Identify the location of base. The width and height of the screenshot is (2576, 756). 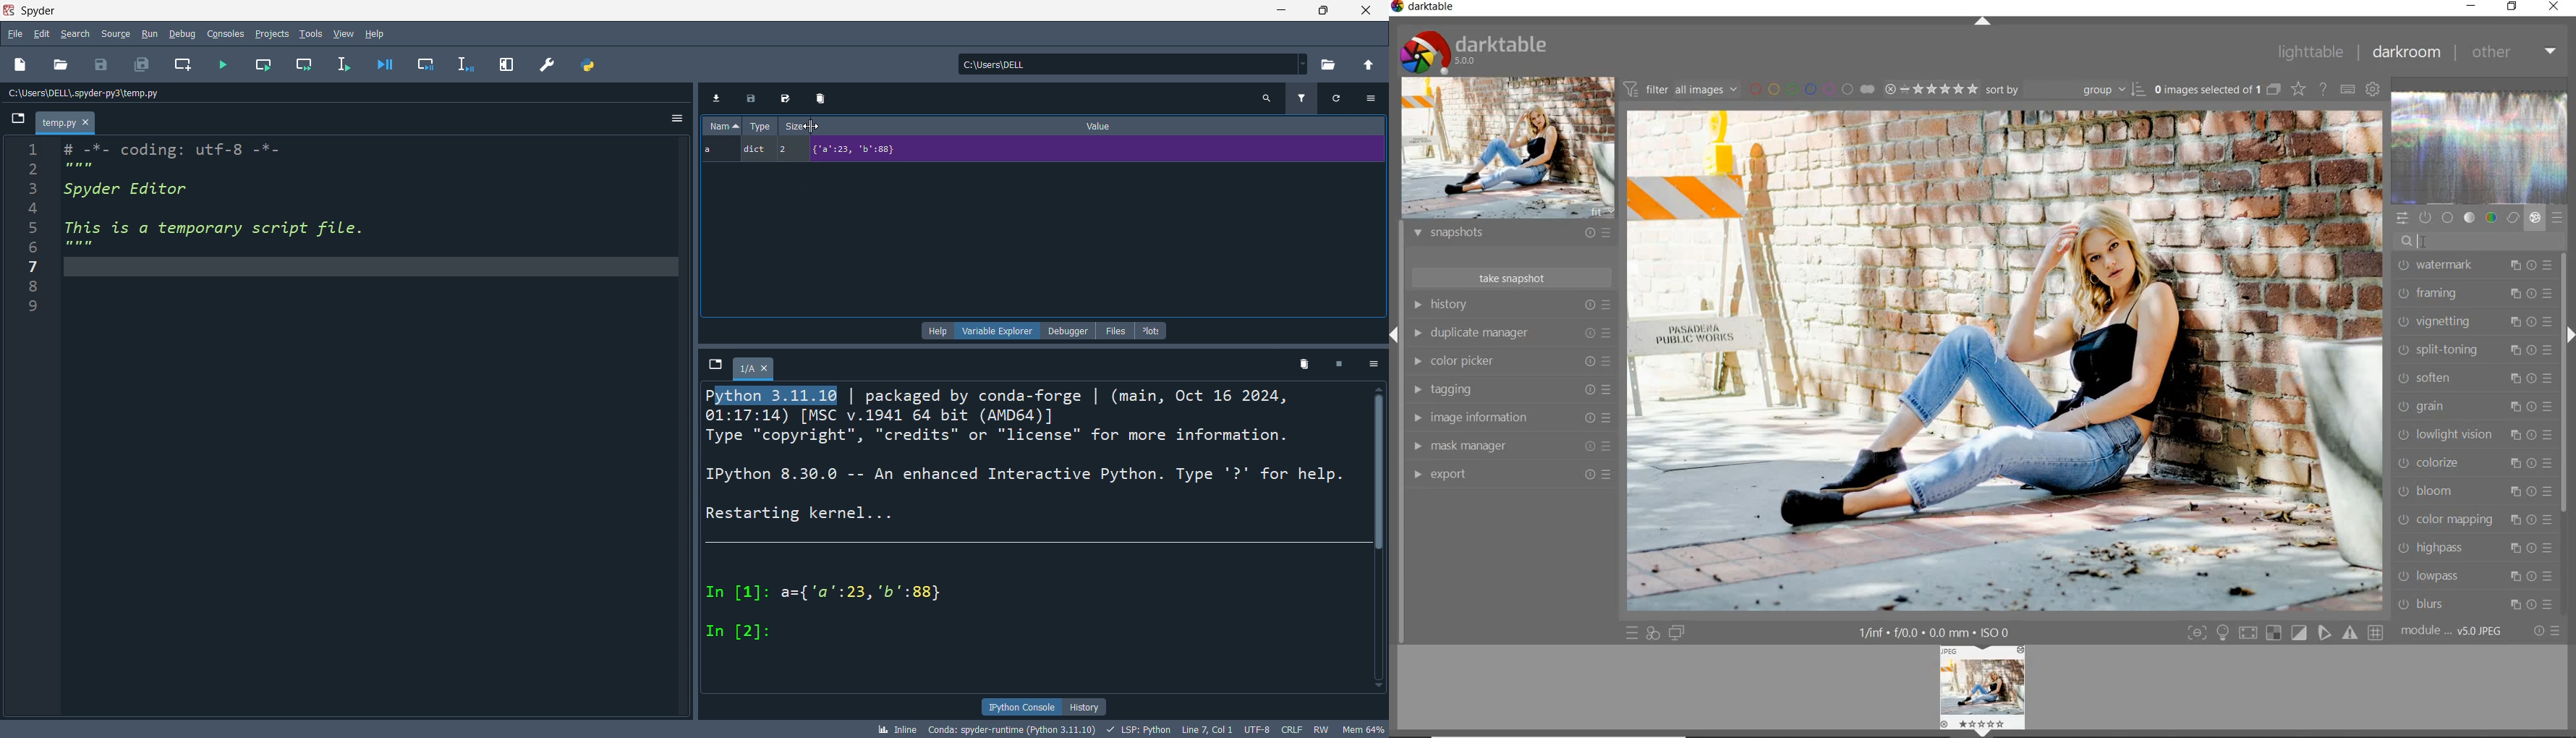
(2449, 218).